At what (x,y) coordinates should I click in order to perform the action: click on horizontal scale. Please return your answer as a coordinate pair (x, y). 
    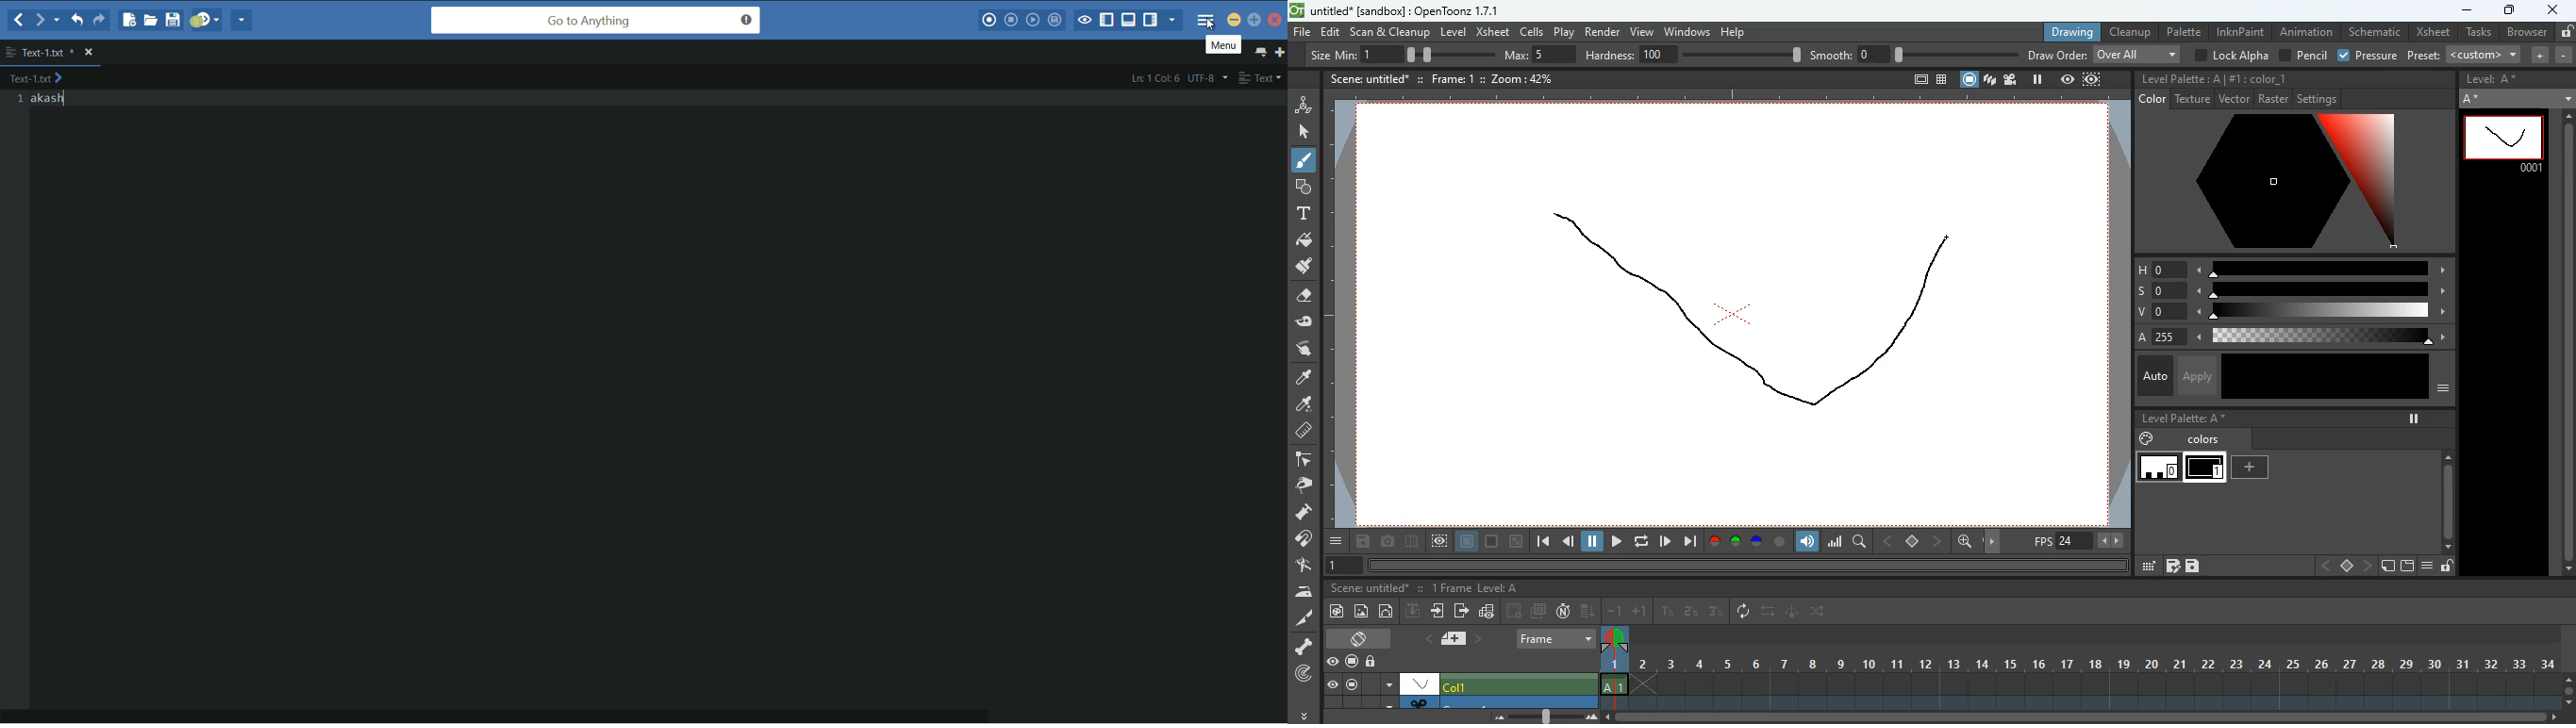
    Looking at the image, I should click on (1722, 98).